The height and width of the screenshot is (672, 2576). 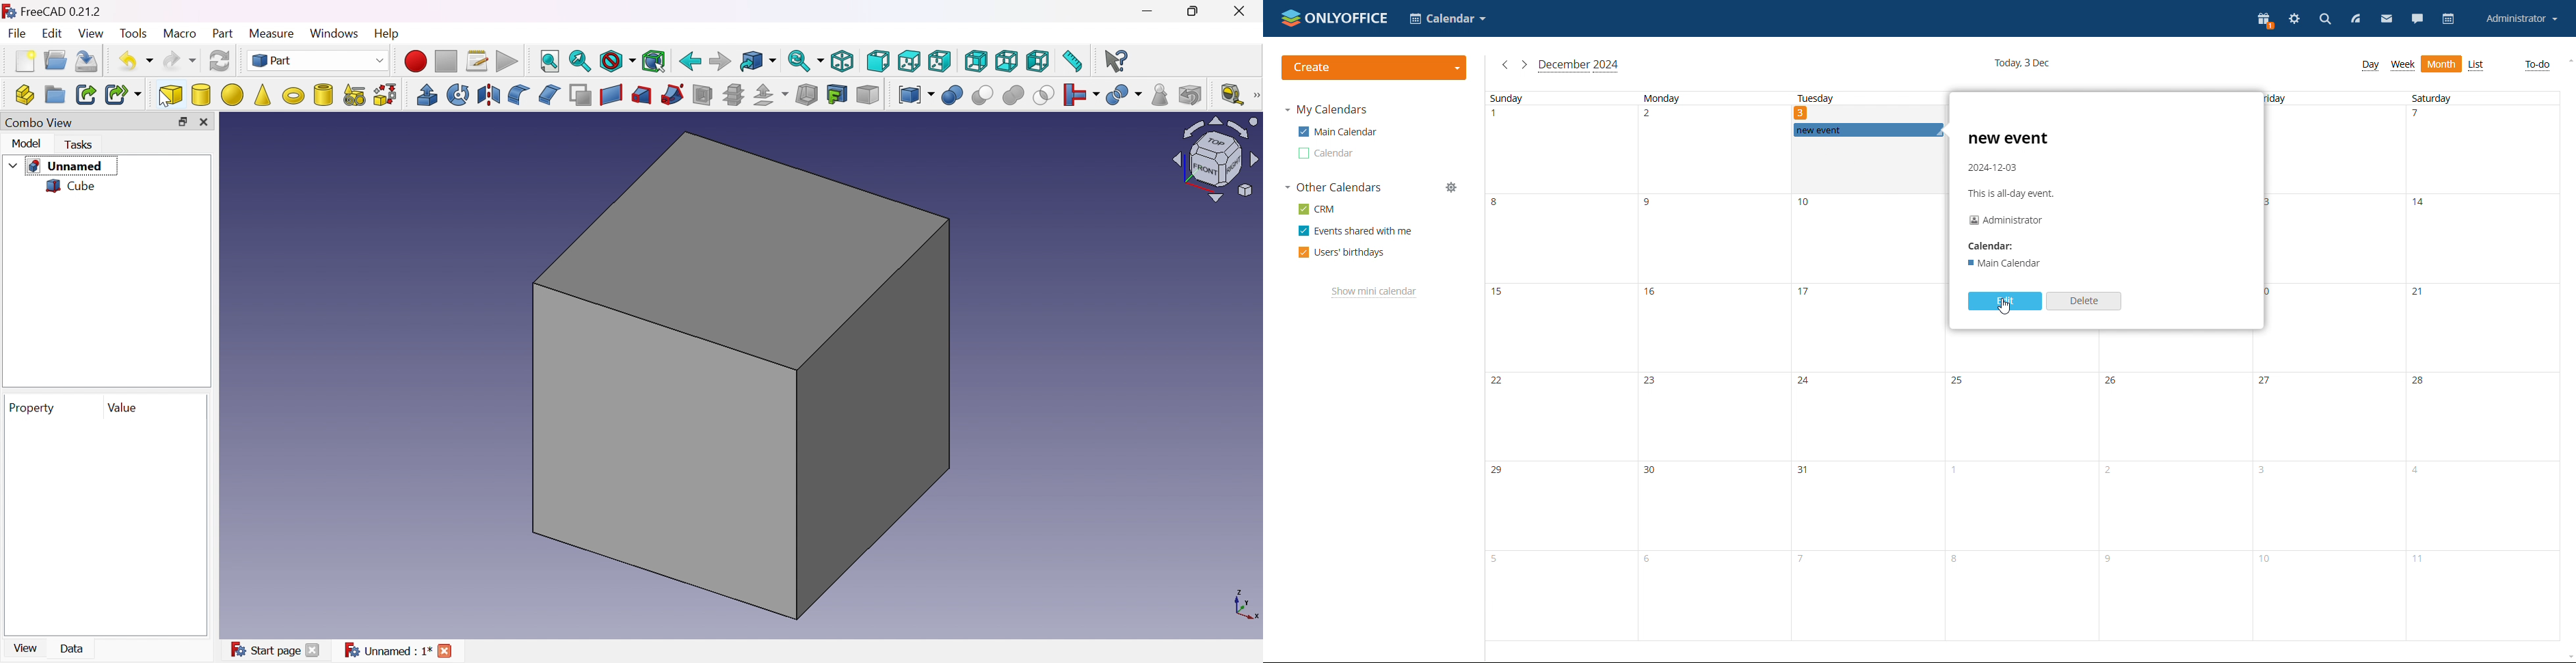 I want to click on Cylinder, so click(x=201, y=95).